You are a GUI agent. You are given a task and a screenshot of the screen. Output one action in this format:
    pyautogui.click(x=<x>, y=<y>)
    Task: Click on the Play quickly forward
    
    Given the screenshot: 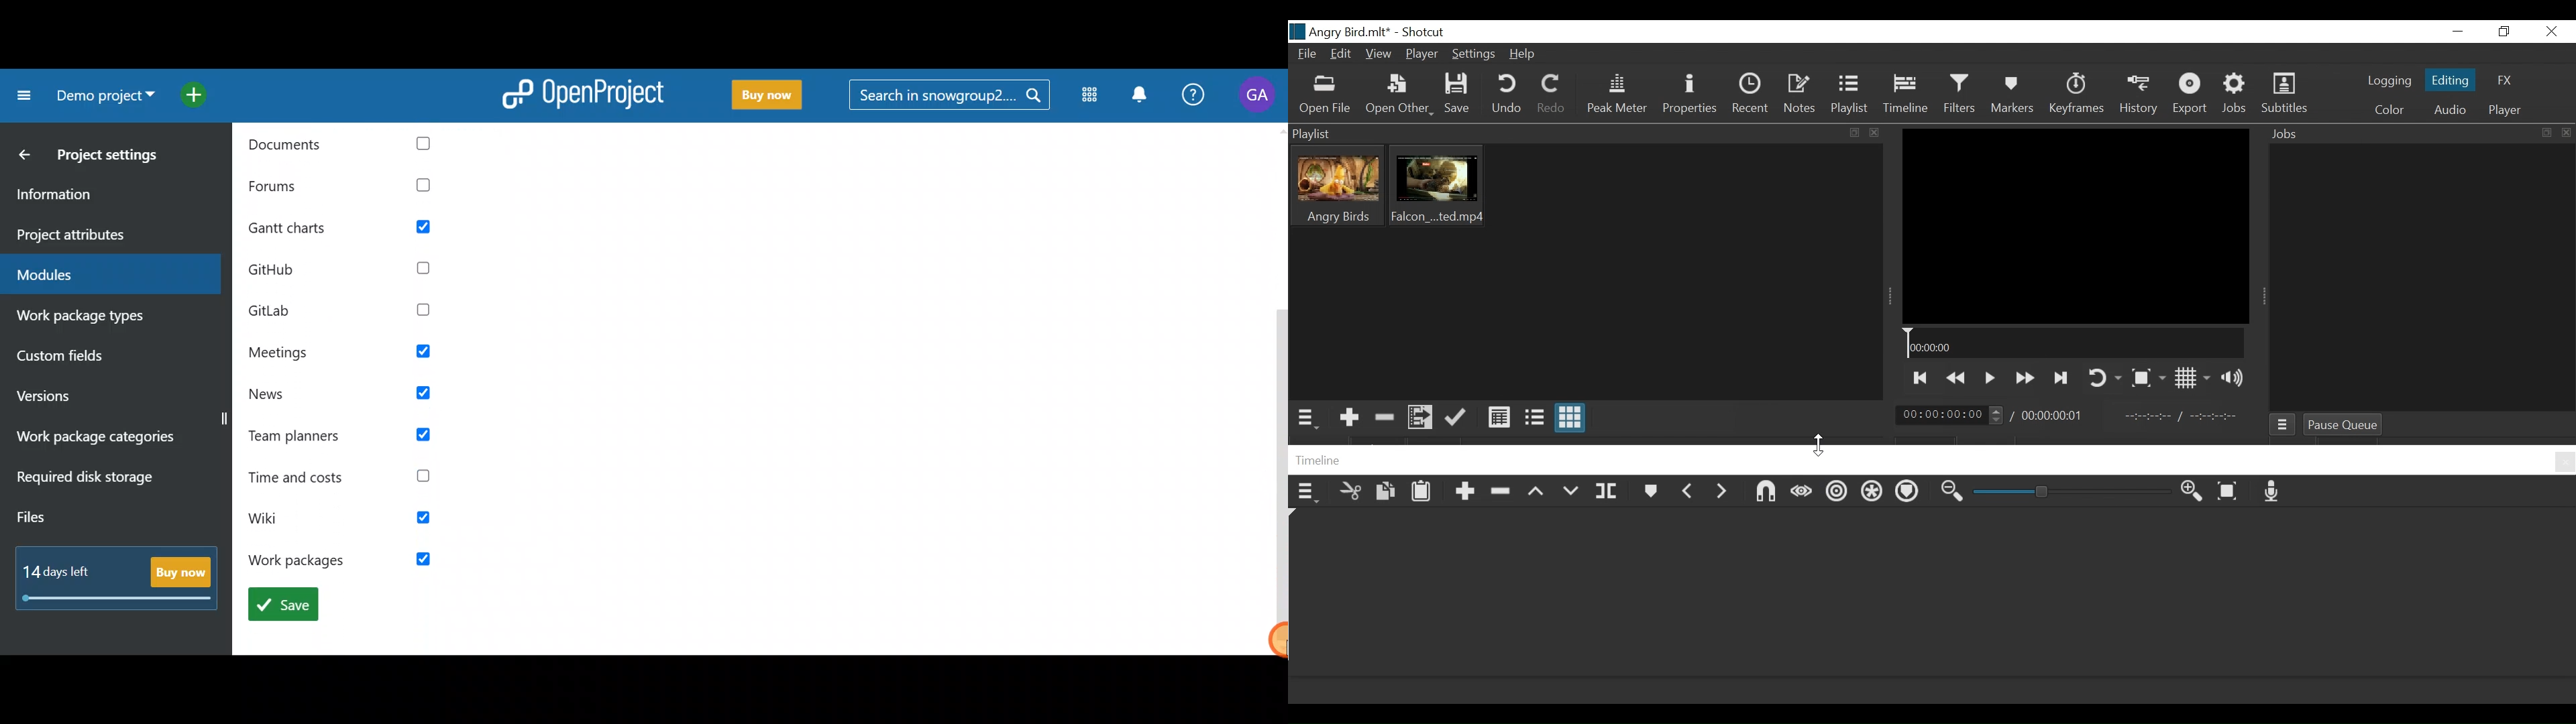 What is the action you would take?
    pyautogui.click(x=2023, y=378)
    